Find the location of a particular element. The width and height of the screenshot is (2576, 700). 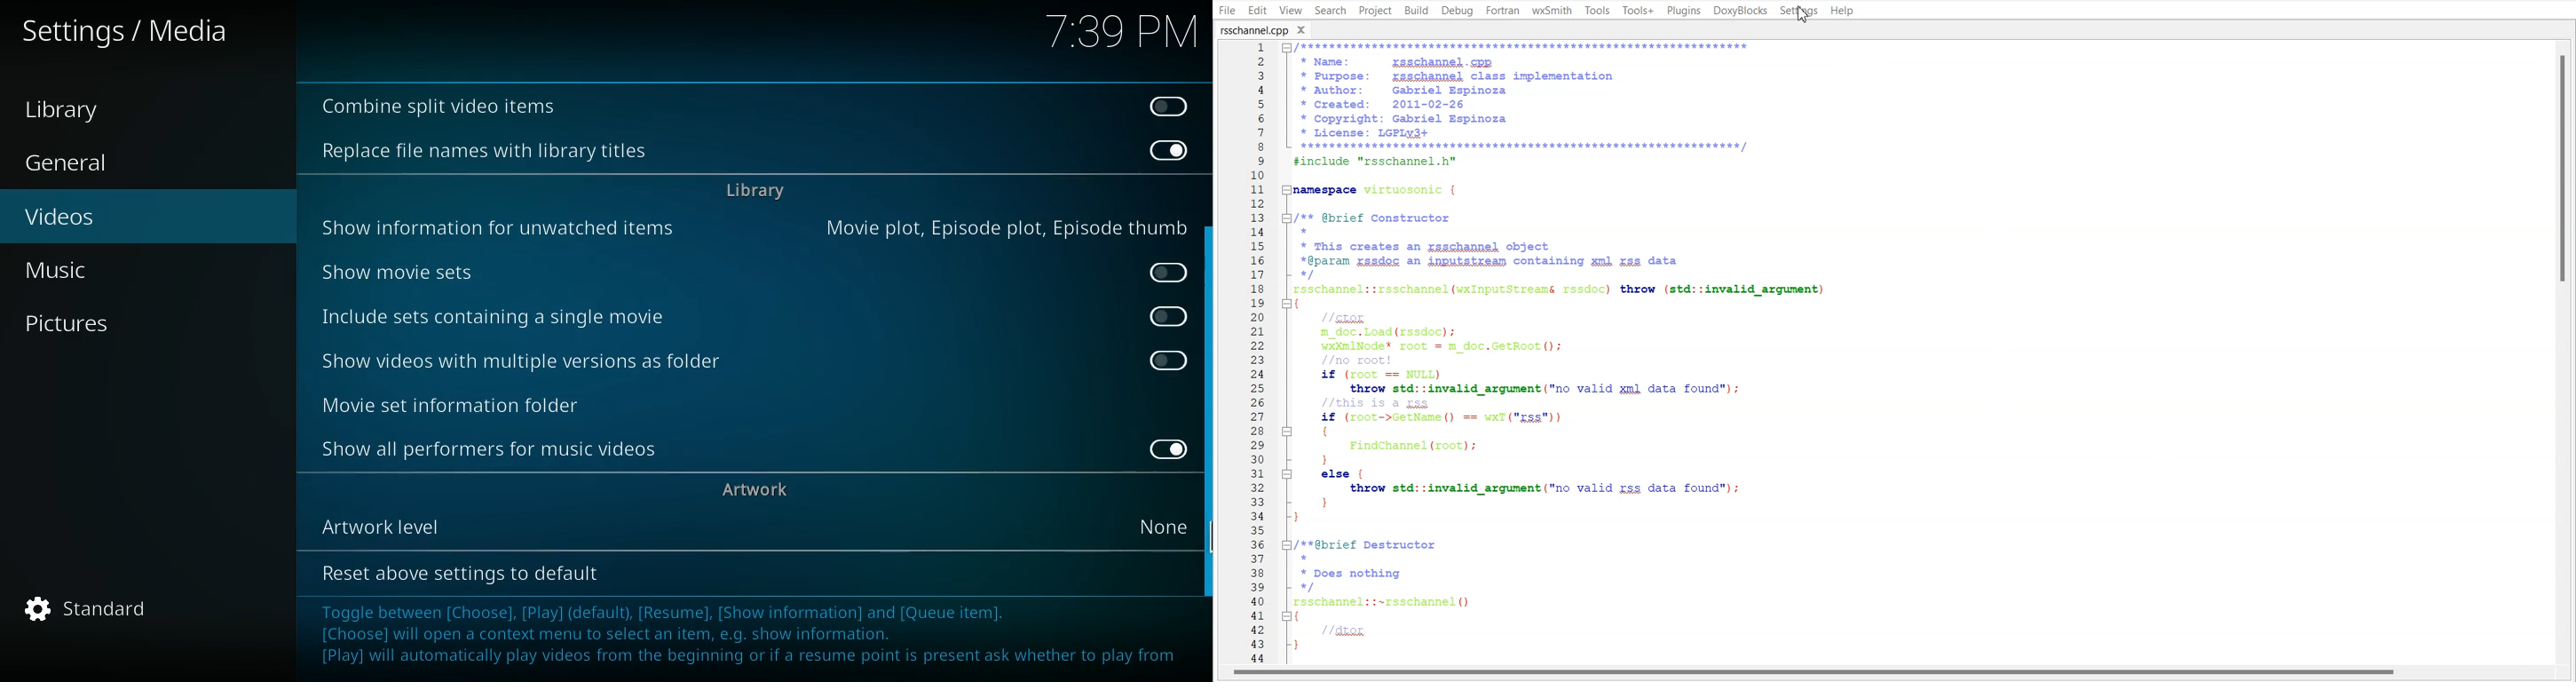

off is located at coordinates (1170, 317).